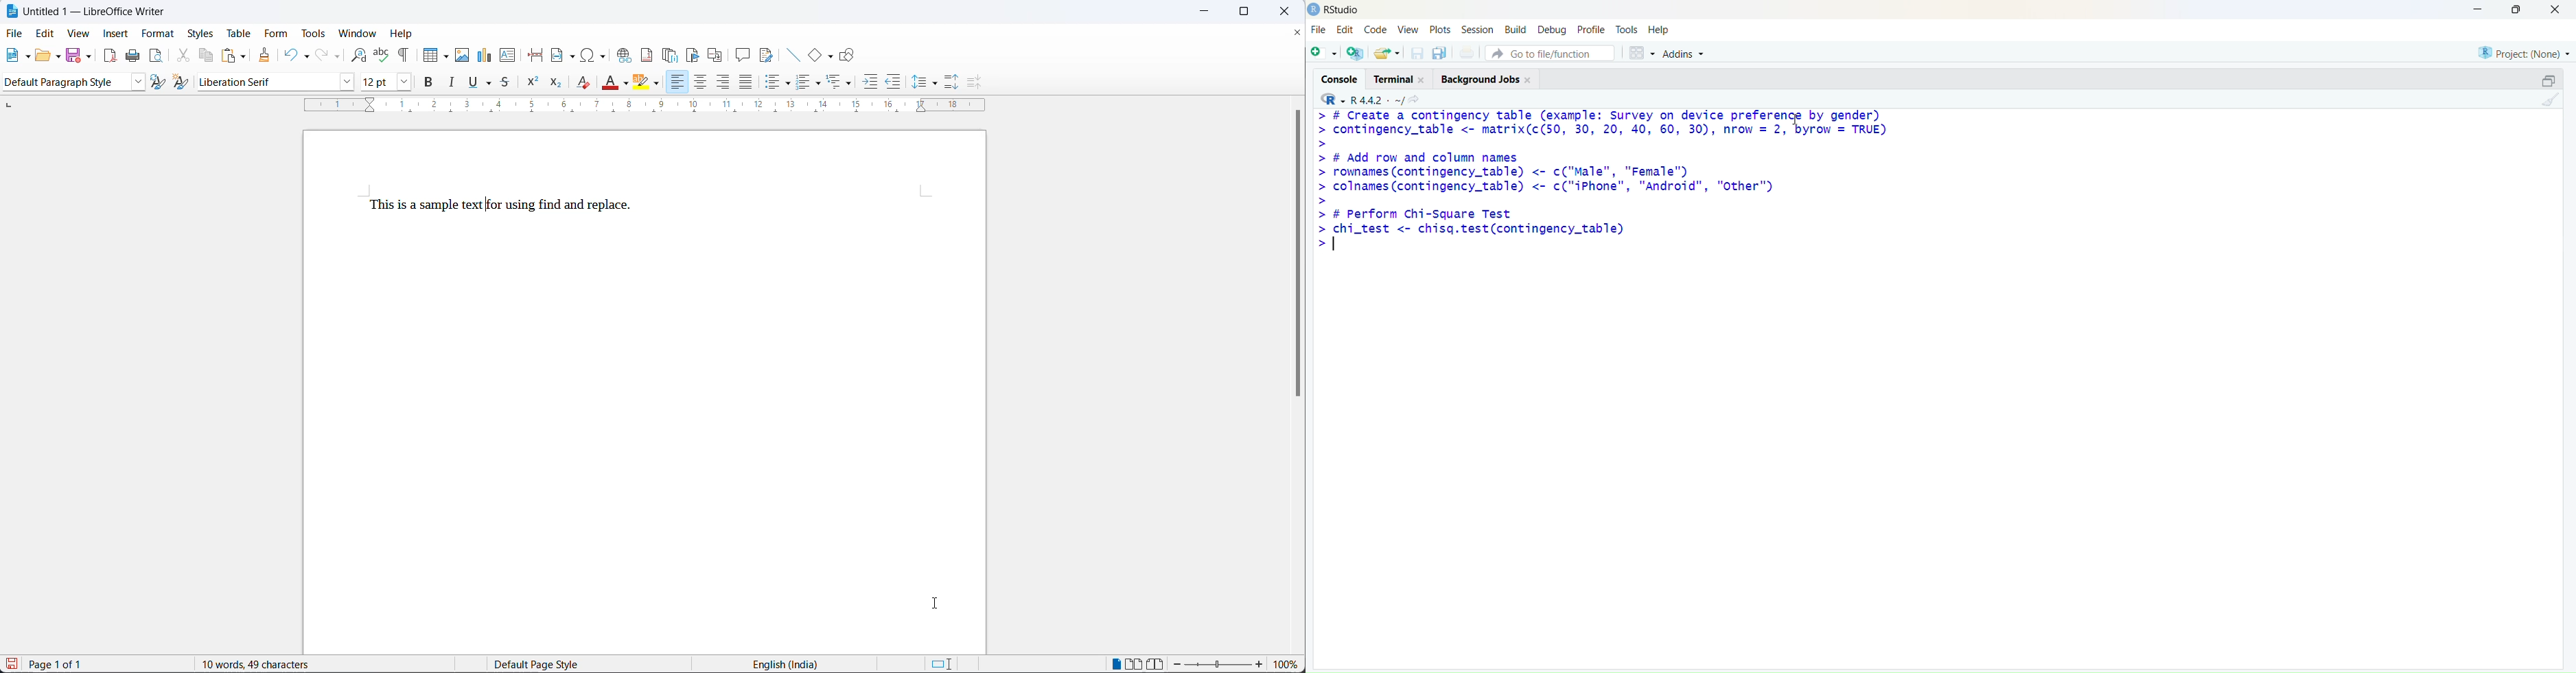 Image resolution: width=2576 pixels, height=700 pixels. I want to click on Tools, so click(1627, 30).